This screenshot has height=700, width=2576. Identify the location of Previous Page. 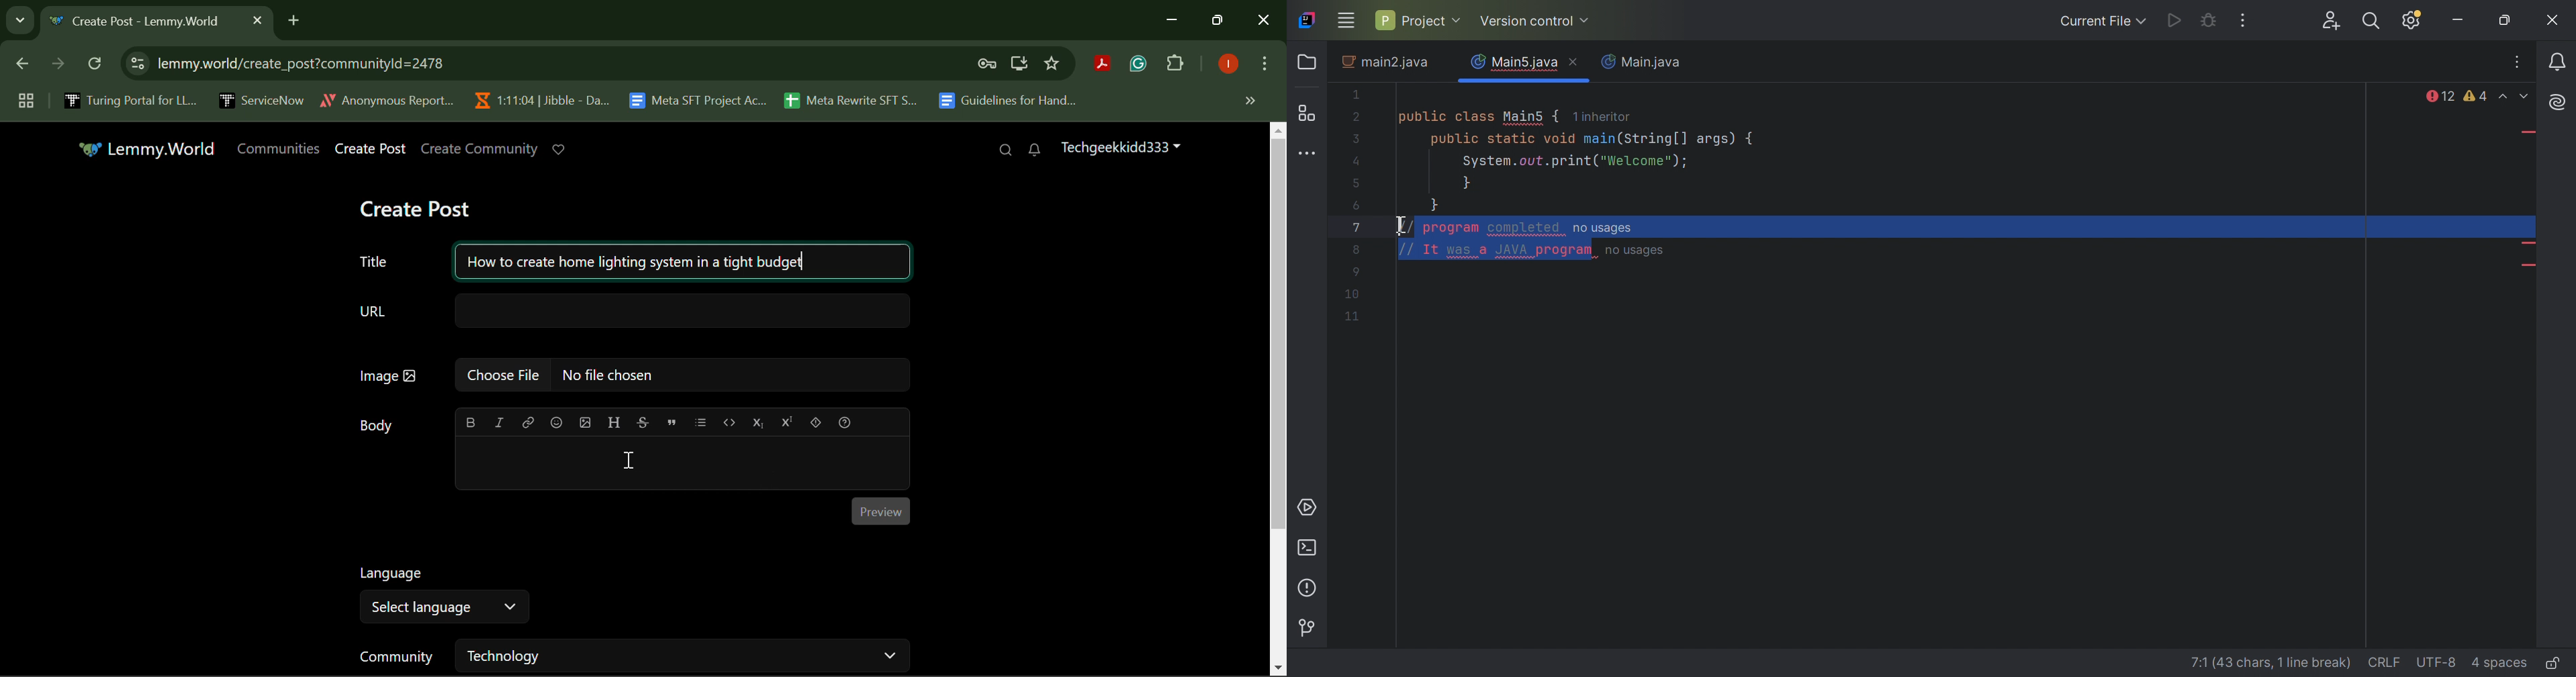
(25, 66).